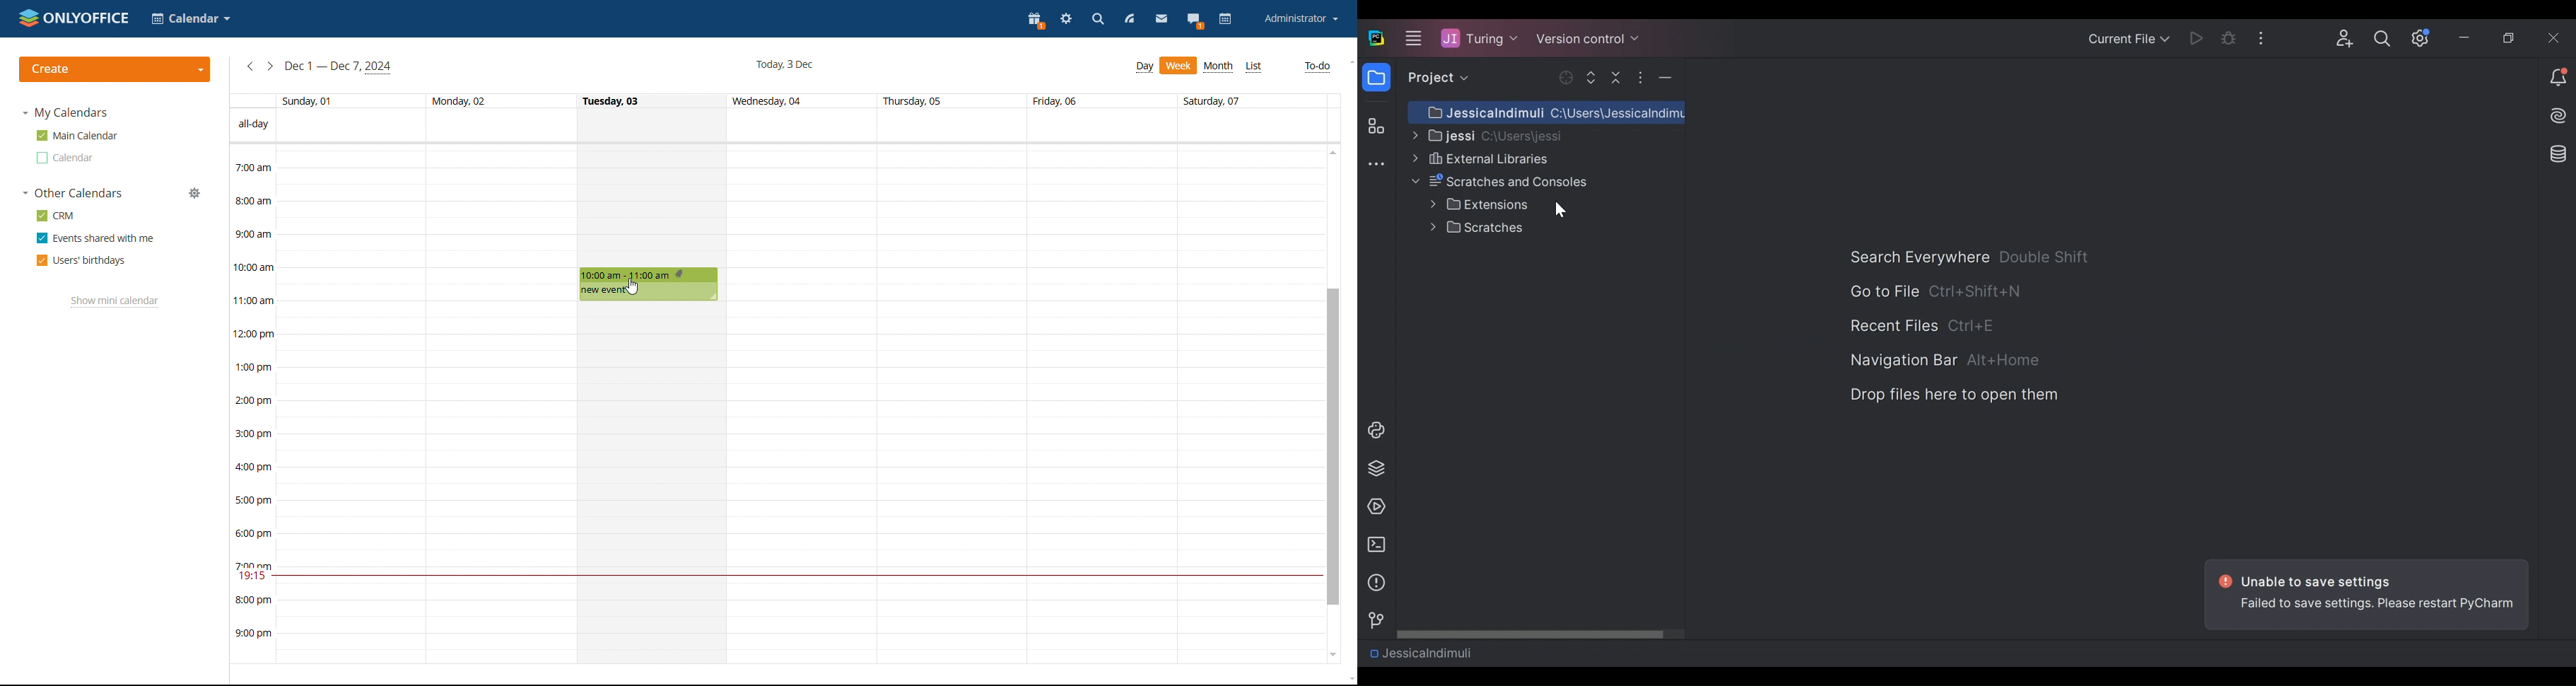 Image resolution: width=2576 pixels, height=700 pixels. I want to click on List, so click(1255, 67).